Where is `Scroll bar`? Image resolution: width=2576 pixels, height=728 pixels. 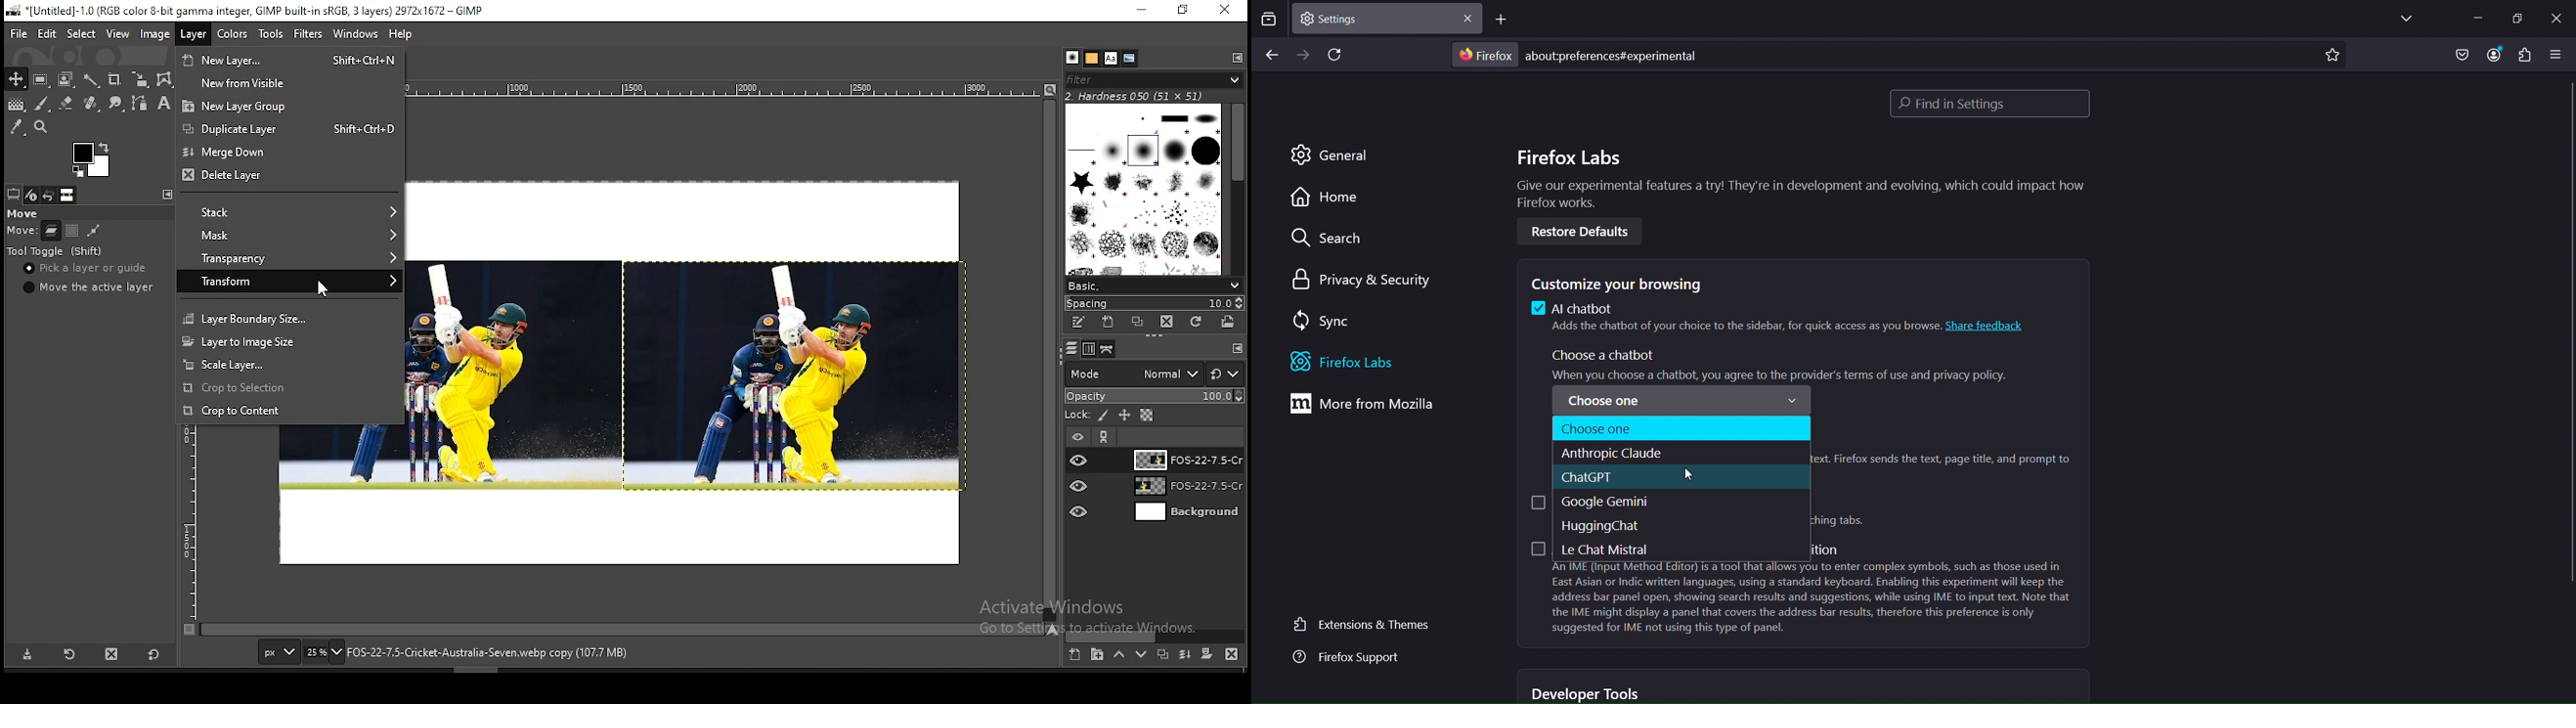
Scroll bar is located at coordinates (1239, 186).